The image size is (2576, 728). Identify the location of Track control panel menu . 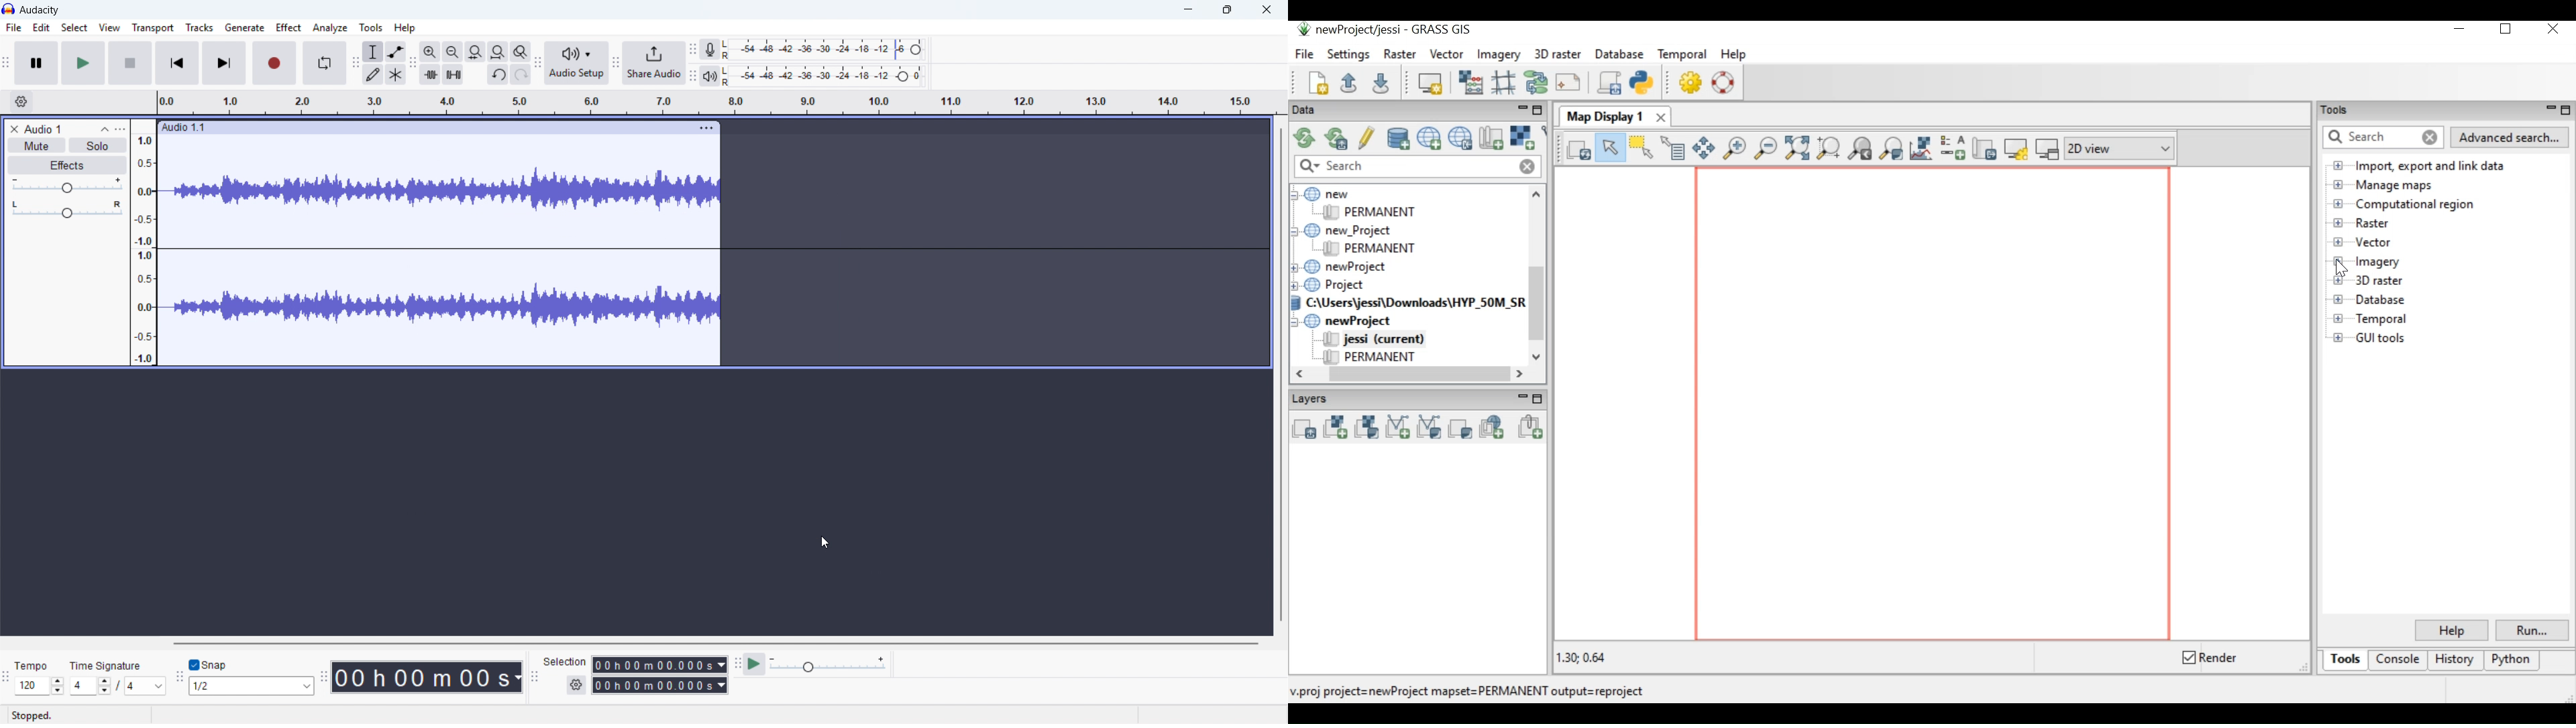
(120, 129).